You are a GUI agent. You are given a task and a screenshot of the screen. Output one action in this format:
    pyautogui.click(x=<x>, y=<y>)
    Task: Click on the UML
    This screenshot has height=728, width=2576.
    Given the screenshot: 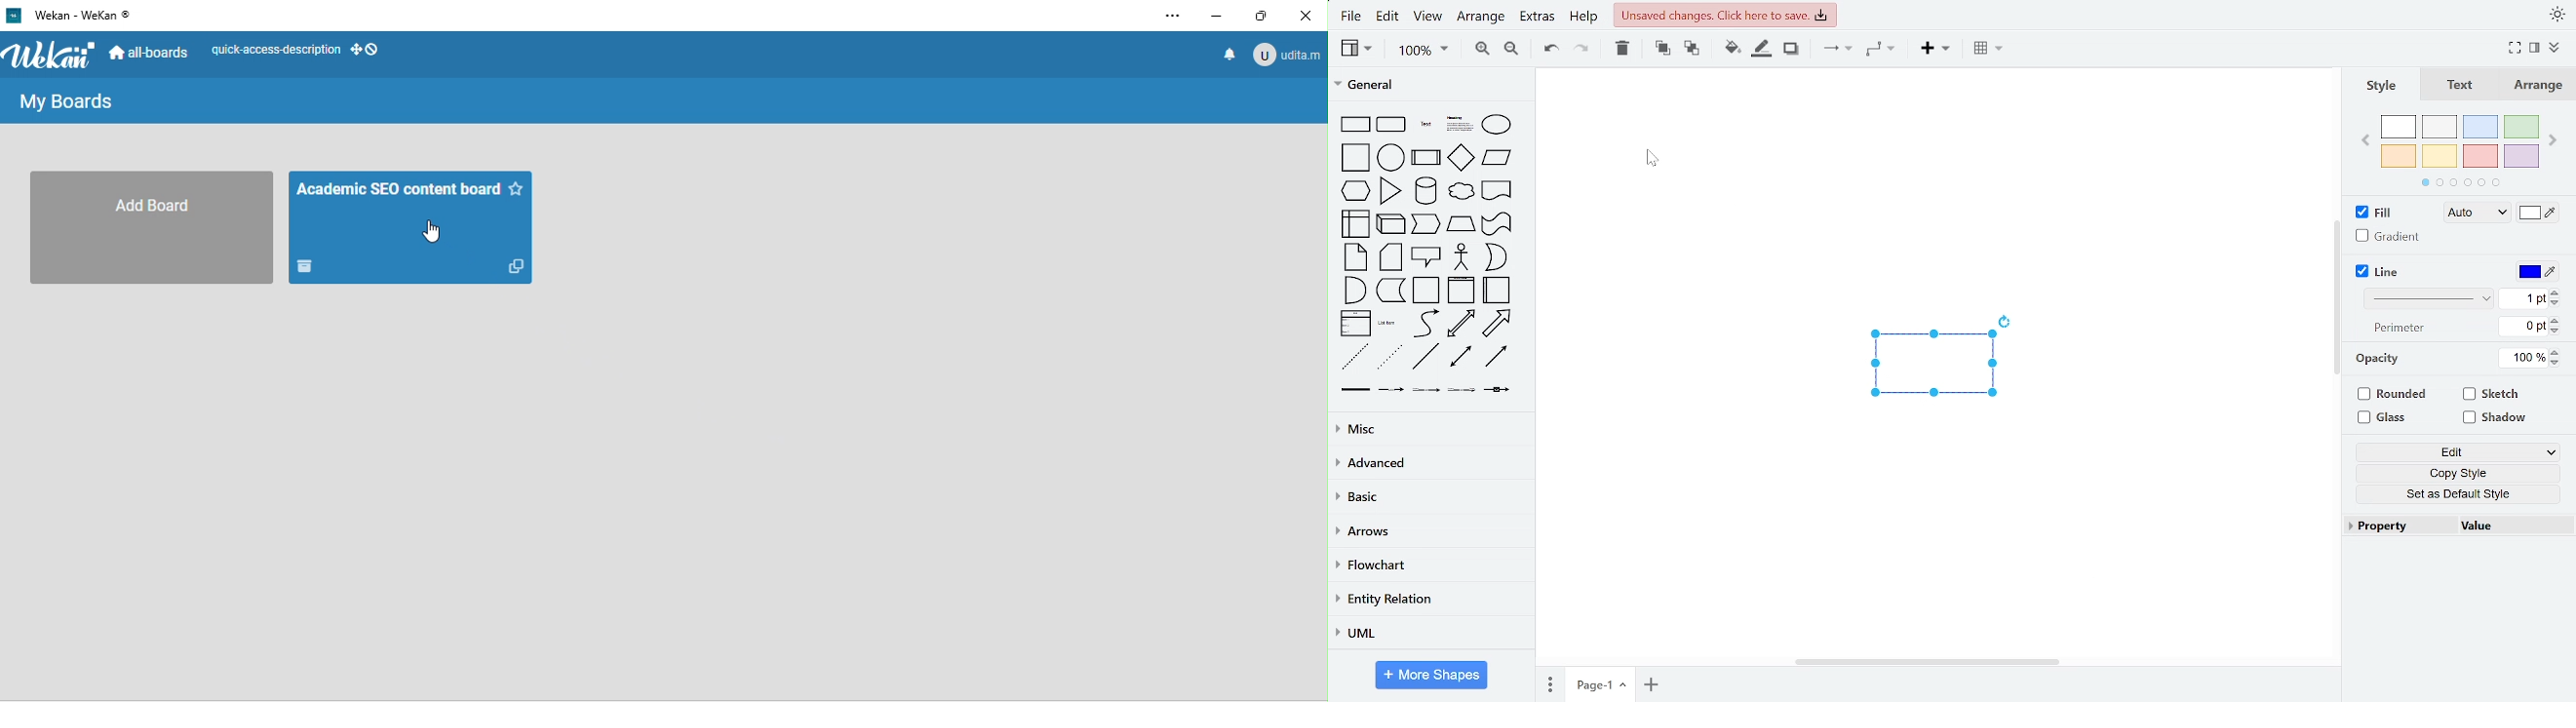 What is the action you would take?
    pyautogui.click(x=1428, y=635)
    